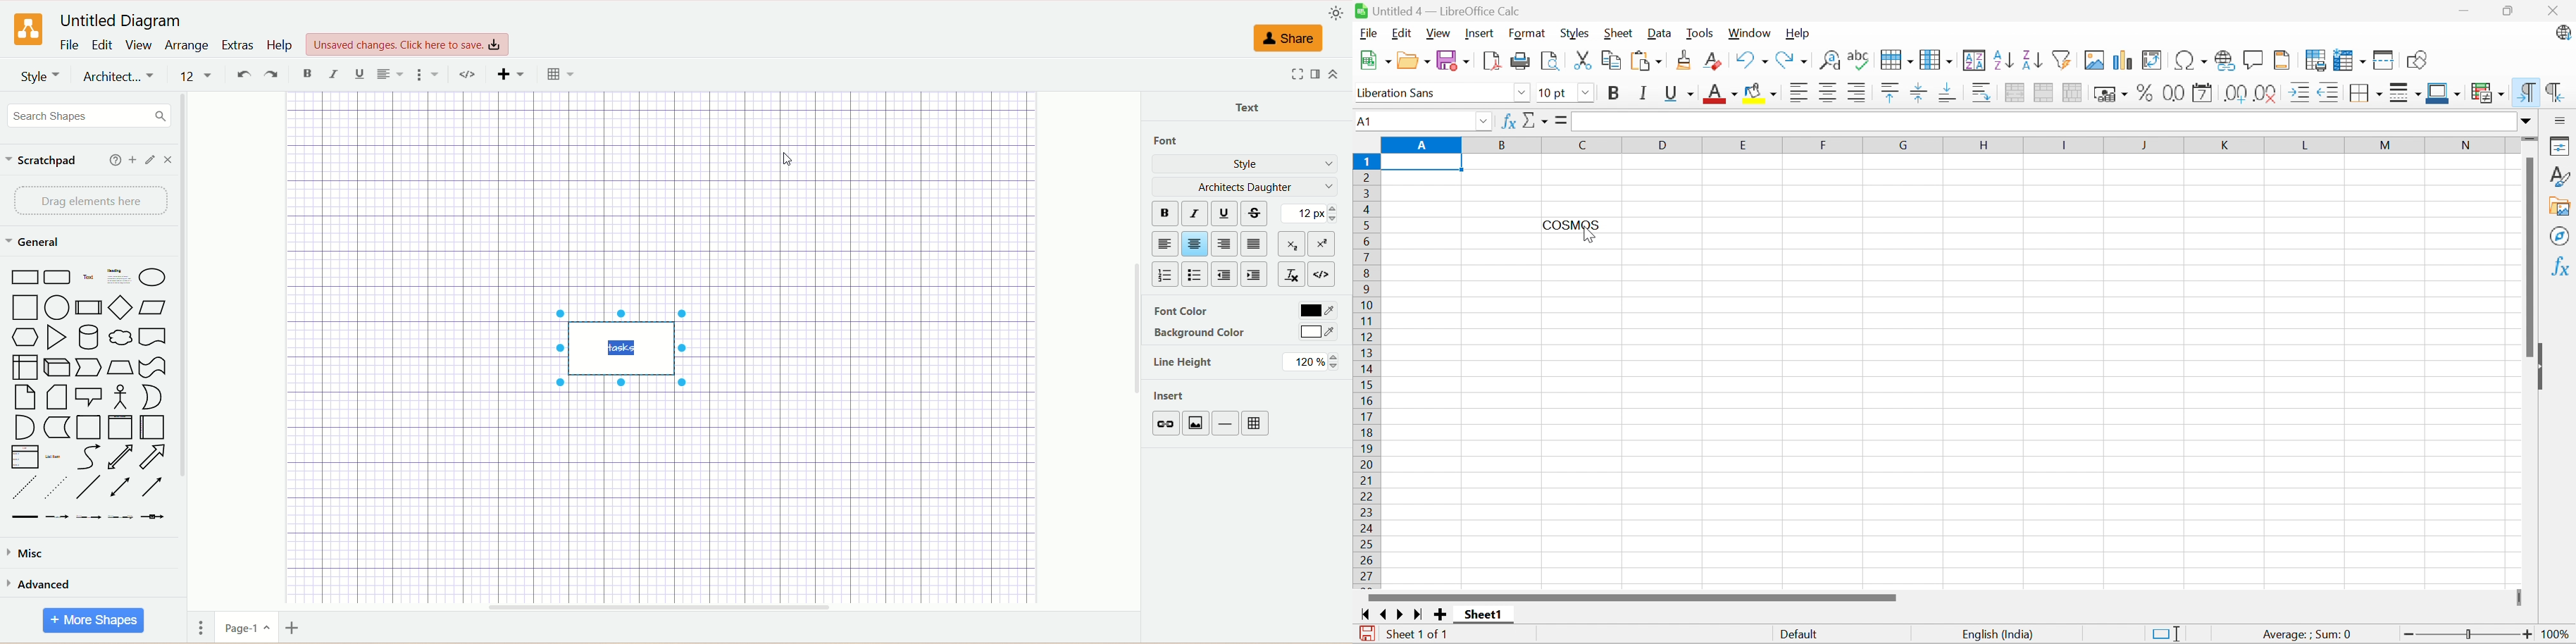 The image size is (2576, 644). Describe the element at coordinates (198, 77) in the screenshot. I see `Font Size 12` at that location.